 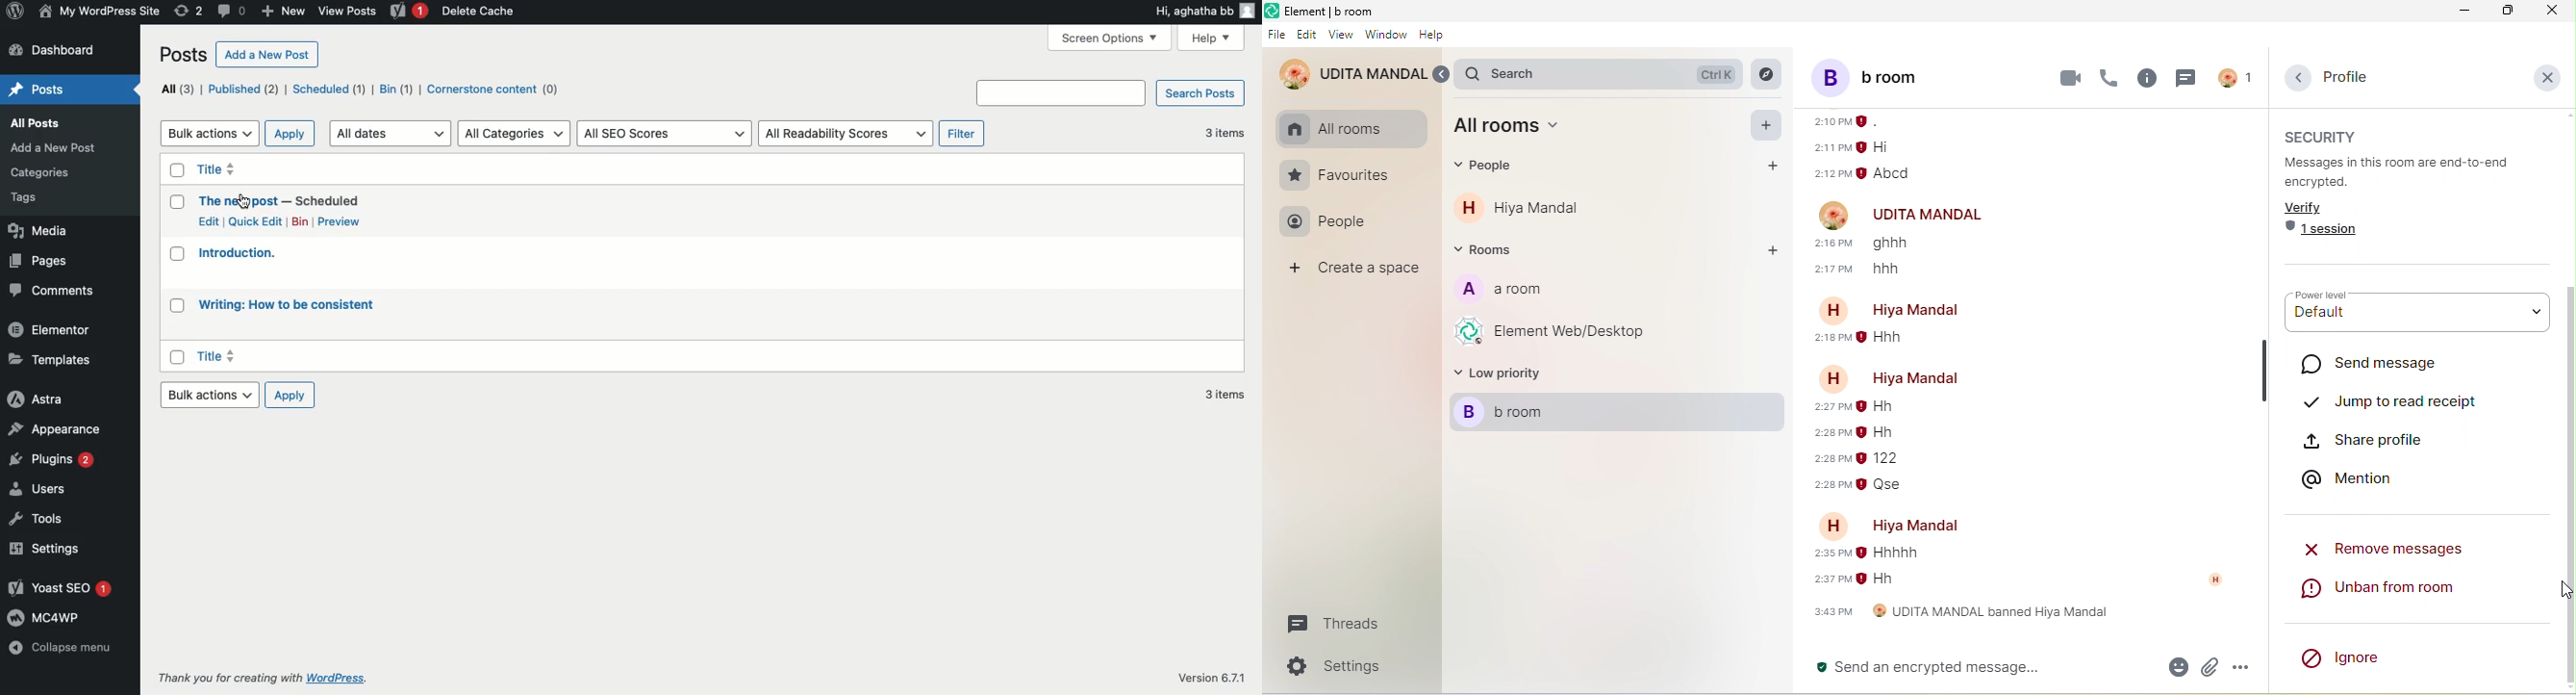 What do you see at coordinates (1491, 250) in the screenshot?
I see `rooms` at bounding box center [1491, 250].